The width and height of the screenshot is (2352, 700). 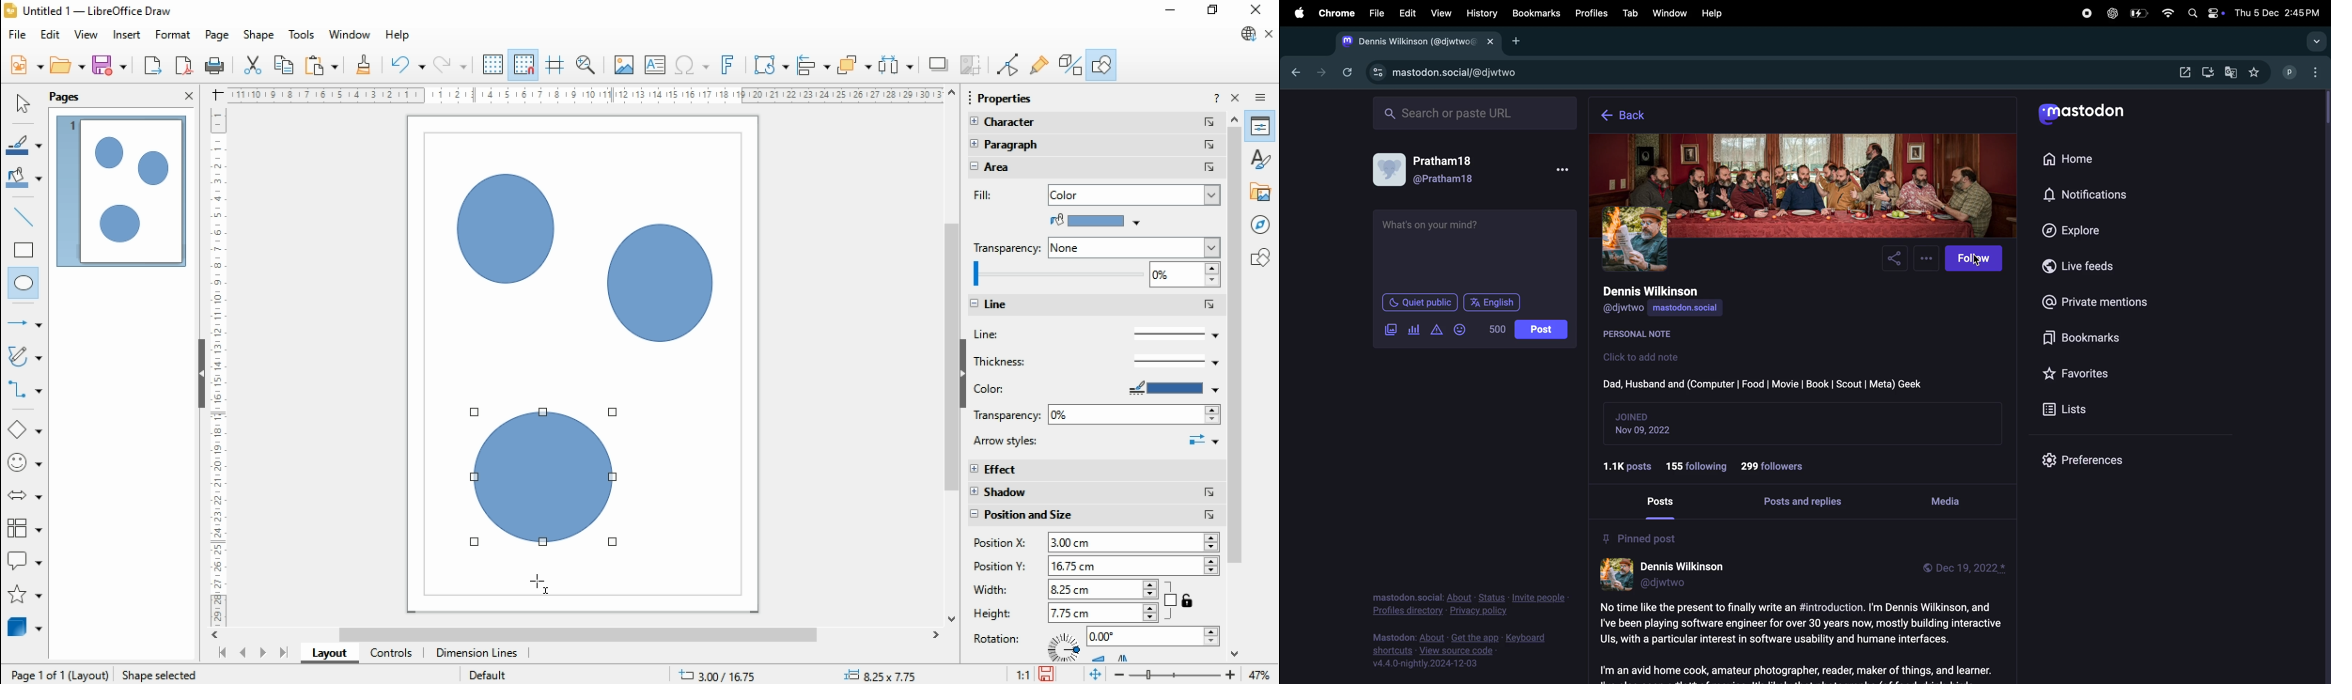 I want to click on more options, so click(x=1928, y=258).